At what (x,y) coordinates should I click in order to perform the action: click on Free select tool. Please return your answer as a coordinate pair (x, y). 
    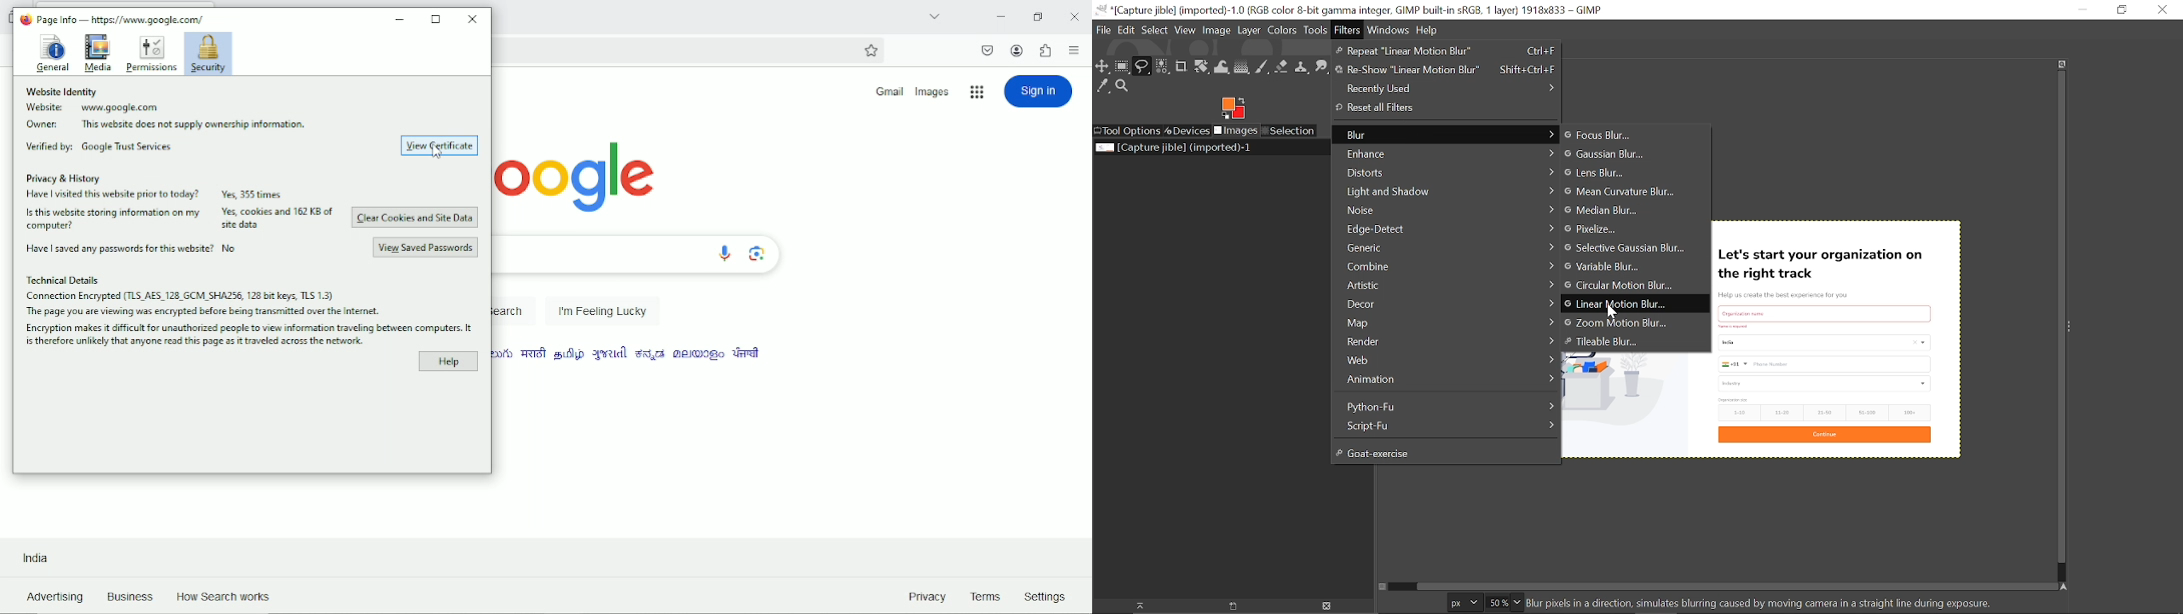
    Looking at the image, I should click on (1141, 67).